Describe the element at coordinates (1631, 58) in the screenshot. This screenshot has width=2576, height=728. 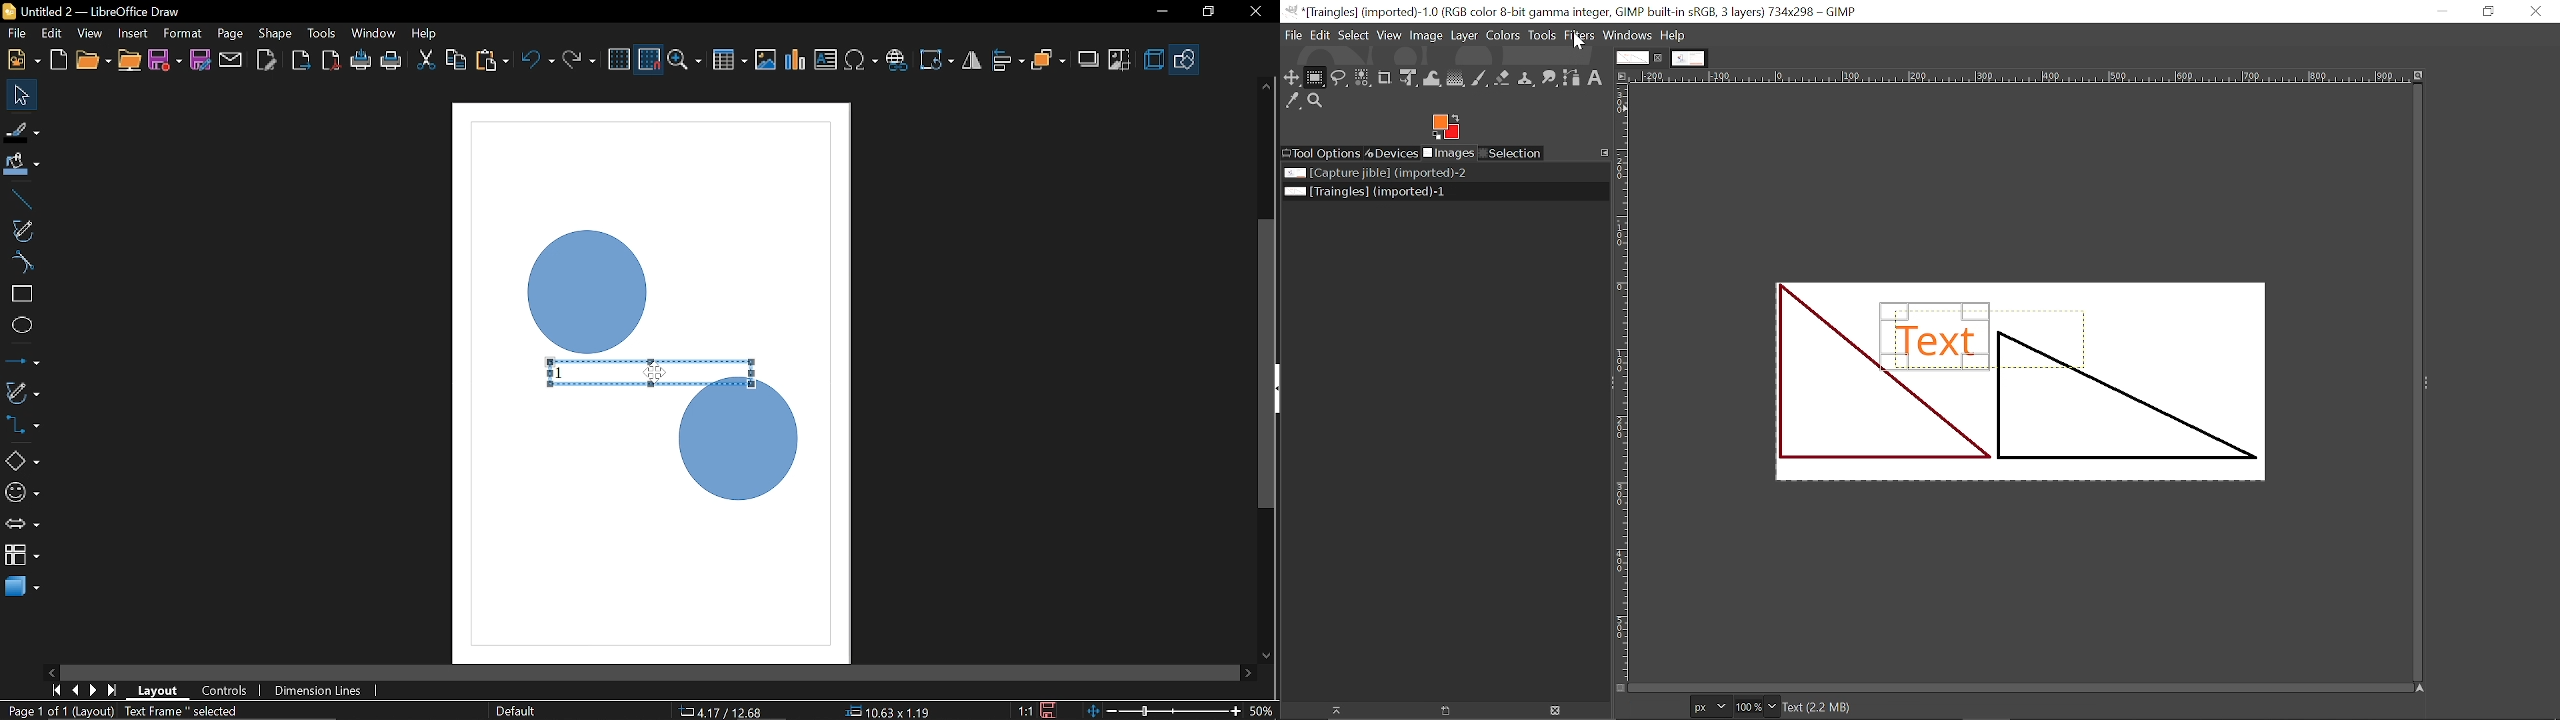
I see `Current tab` at that location.